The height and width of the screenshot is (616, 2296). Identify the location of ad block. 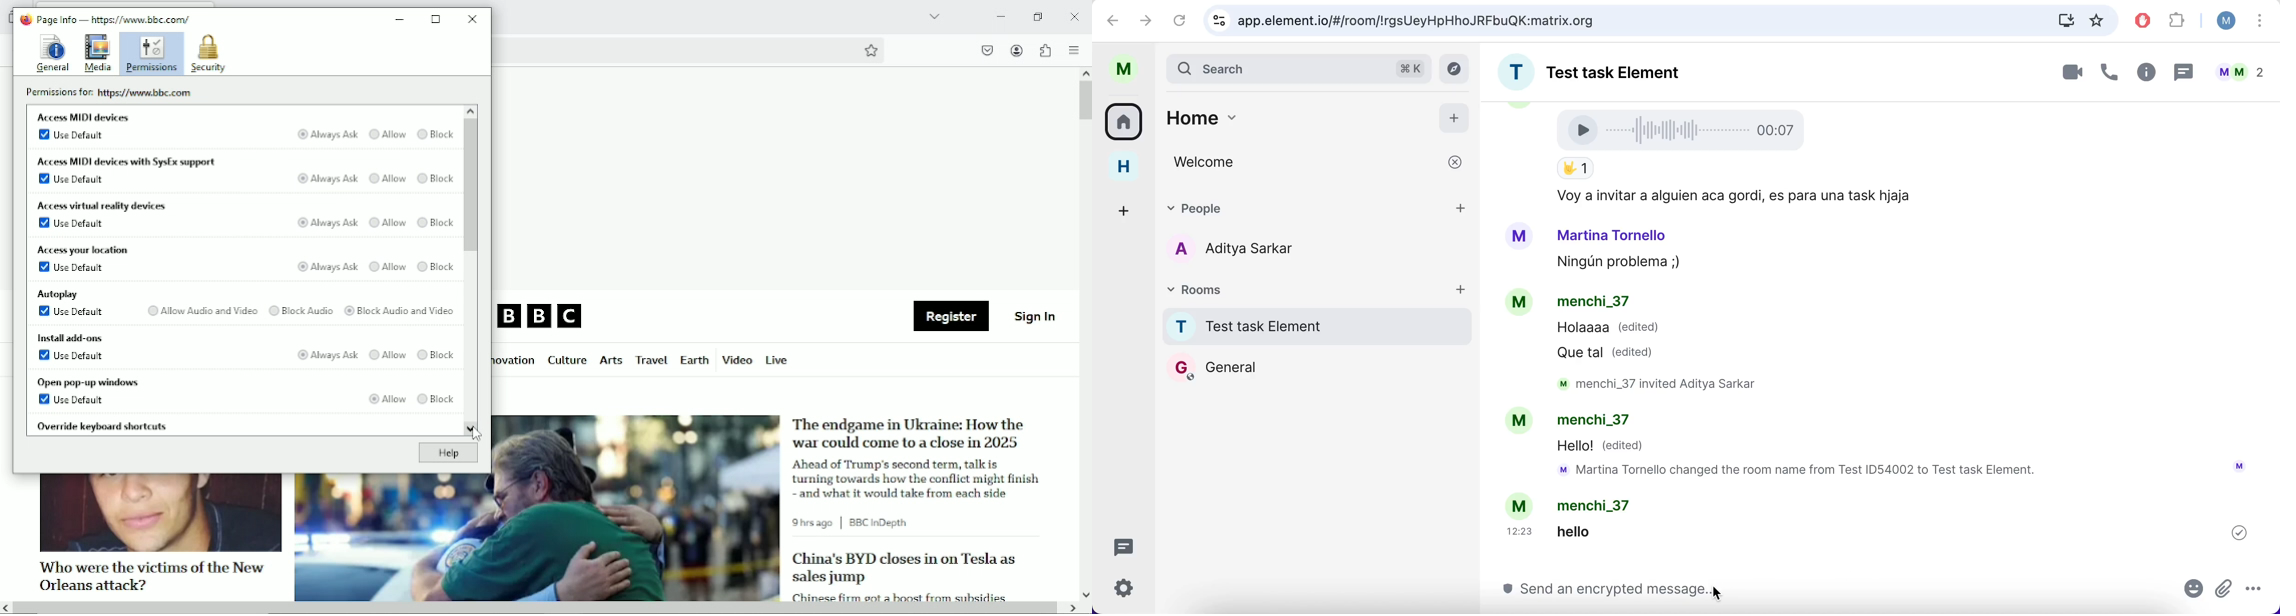
(2146, 21).